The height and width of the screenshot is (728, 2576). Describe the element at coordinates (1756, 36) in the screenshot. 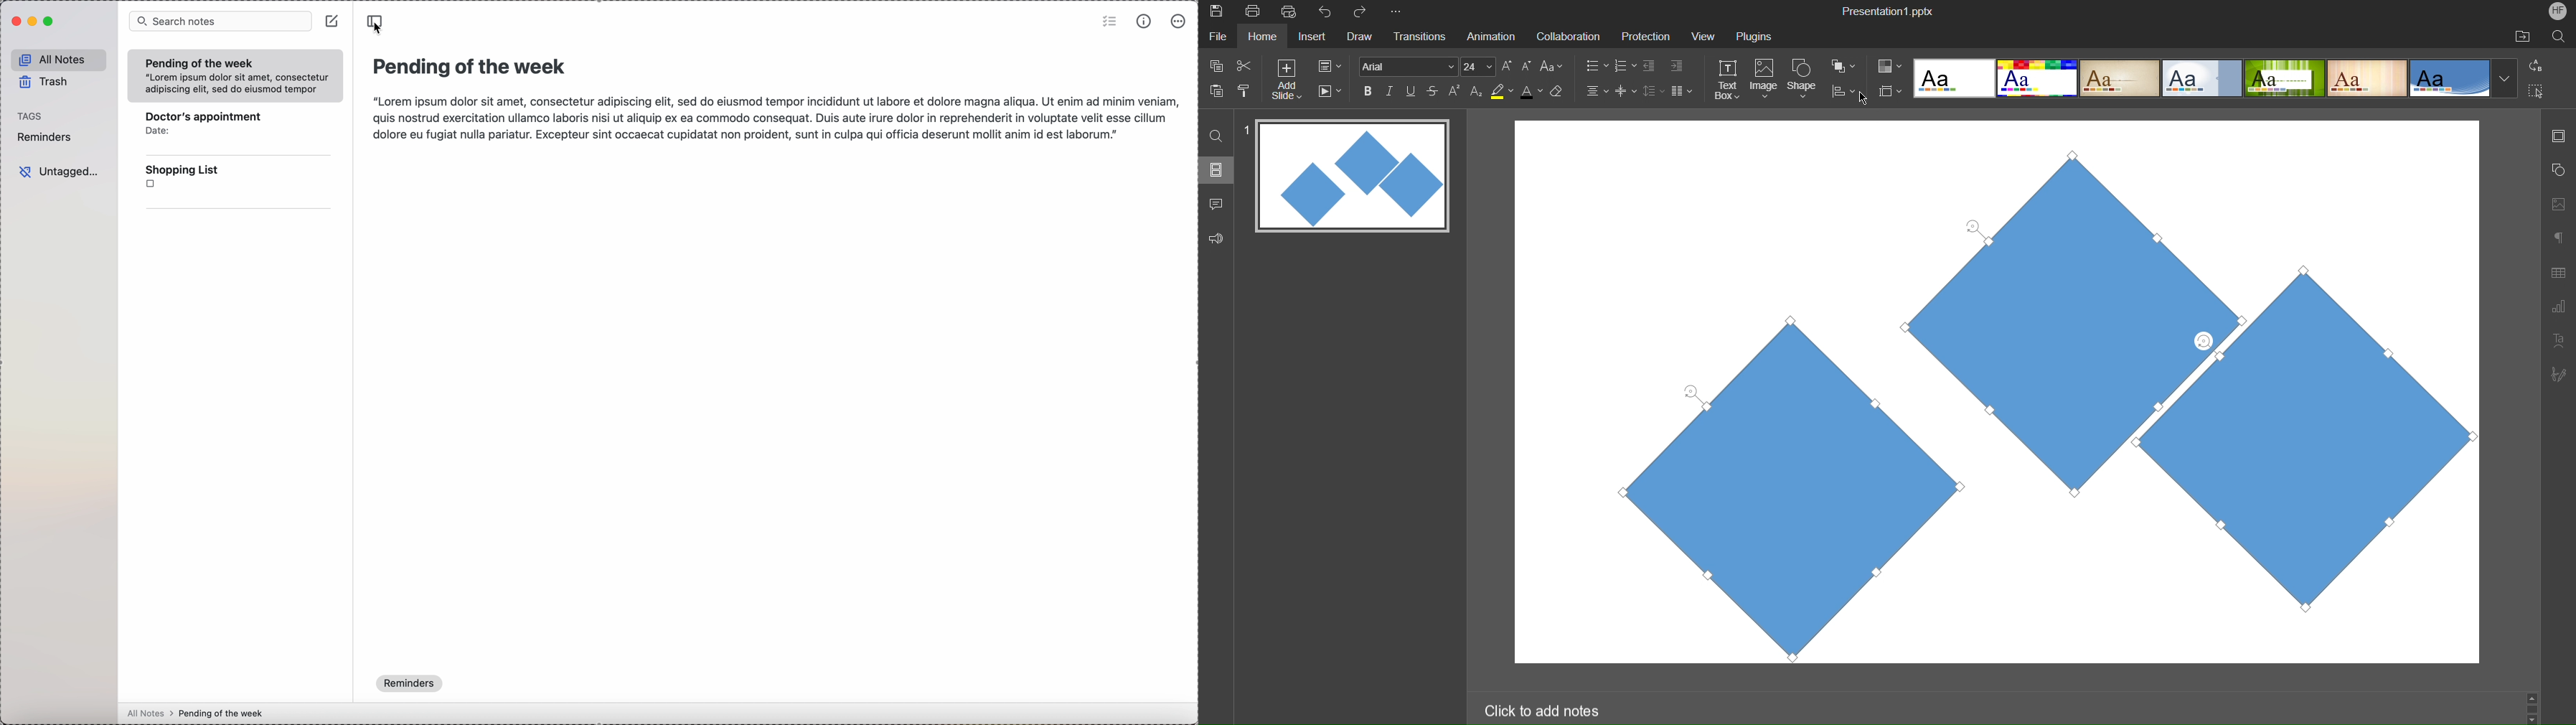

I see `Plugins` at that location.